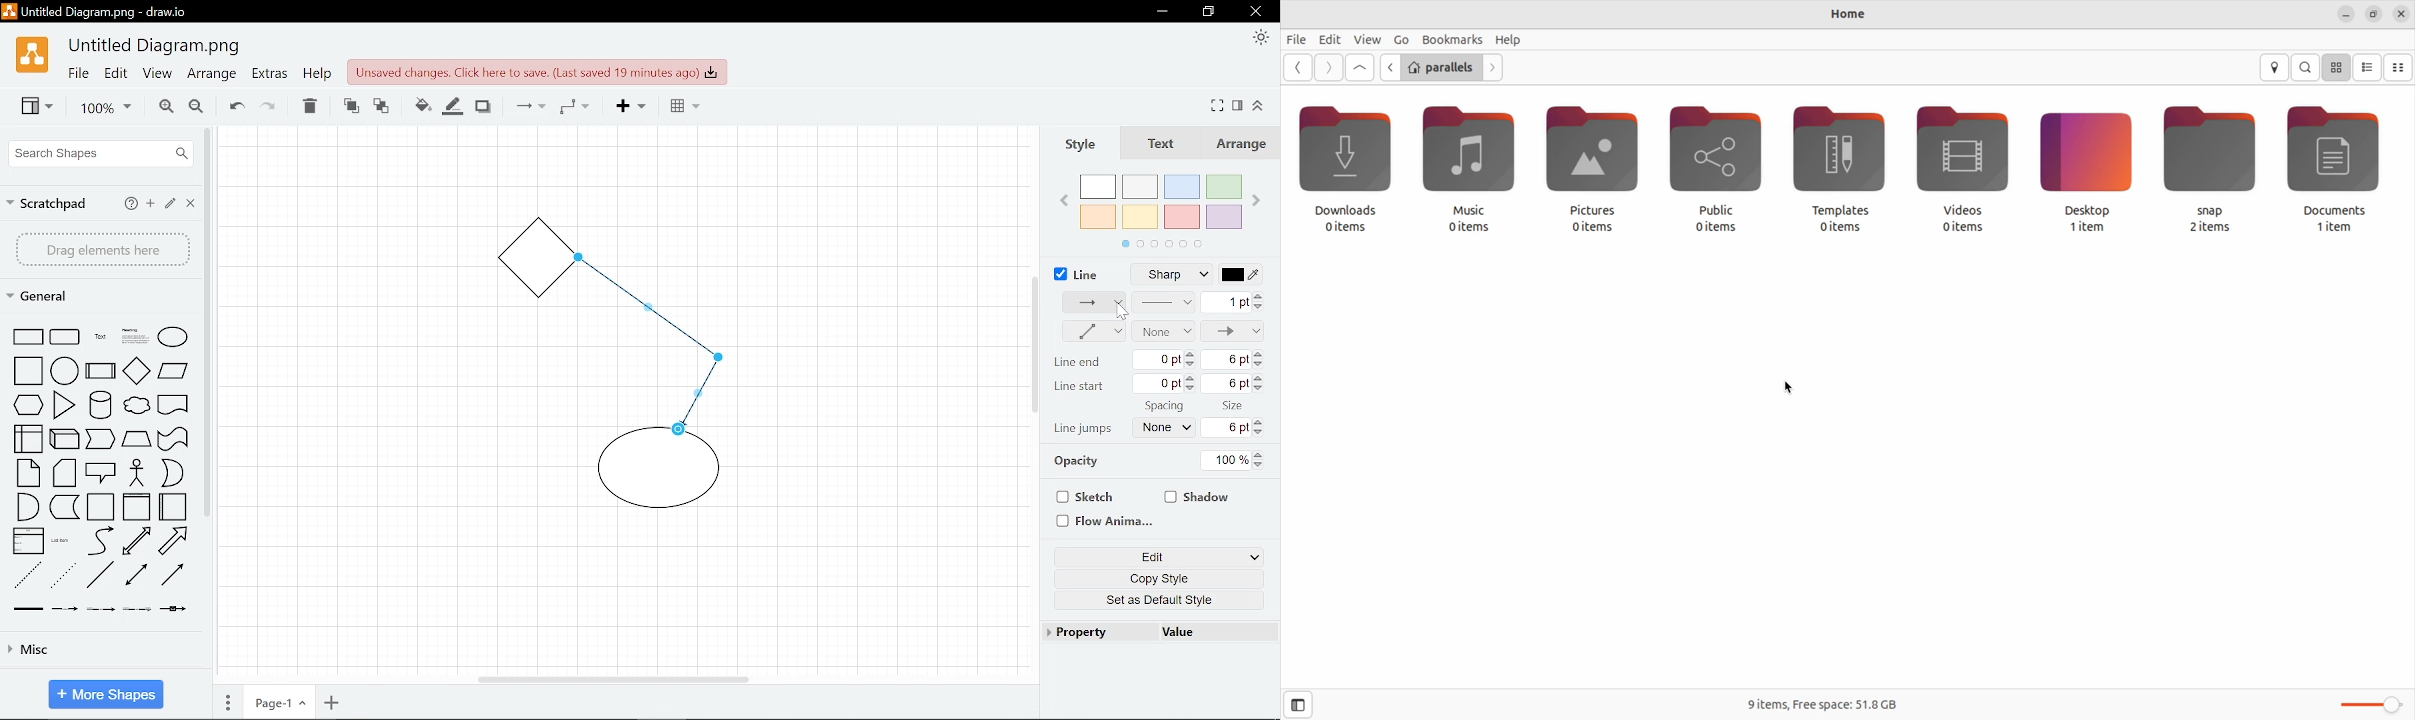 The height and width of the screenshot is (728, 2436). What do you see at coordinates (537, 71) in the screenshot?
I see `Unsaved changes, click here to save` at bounding box center [537, 71].